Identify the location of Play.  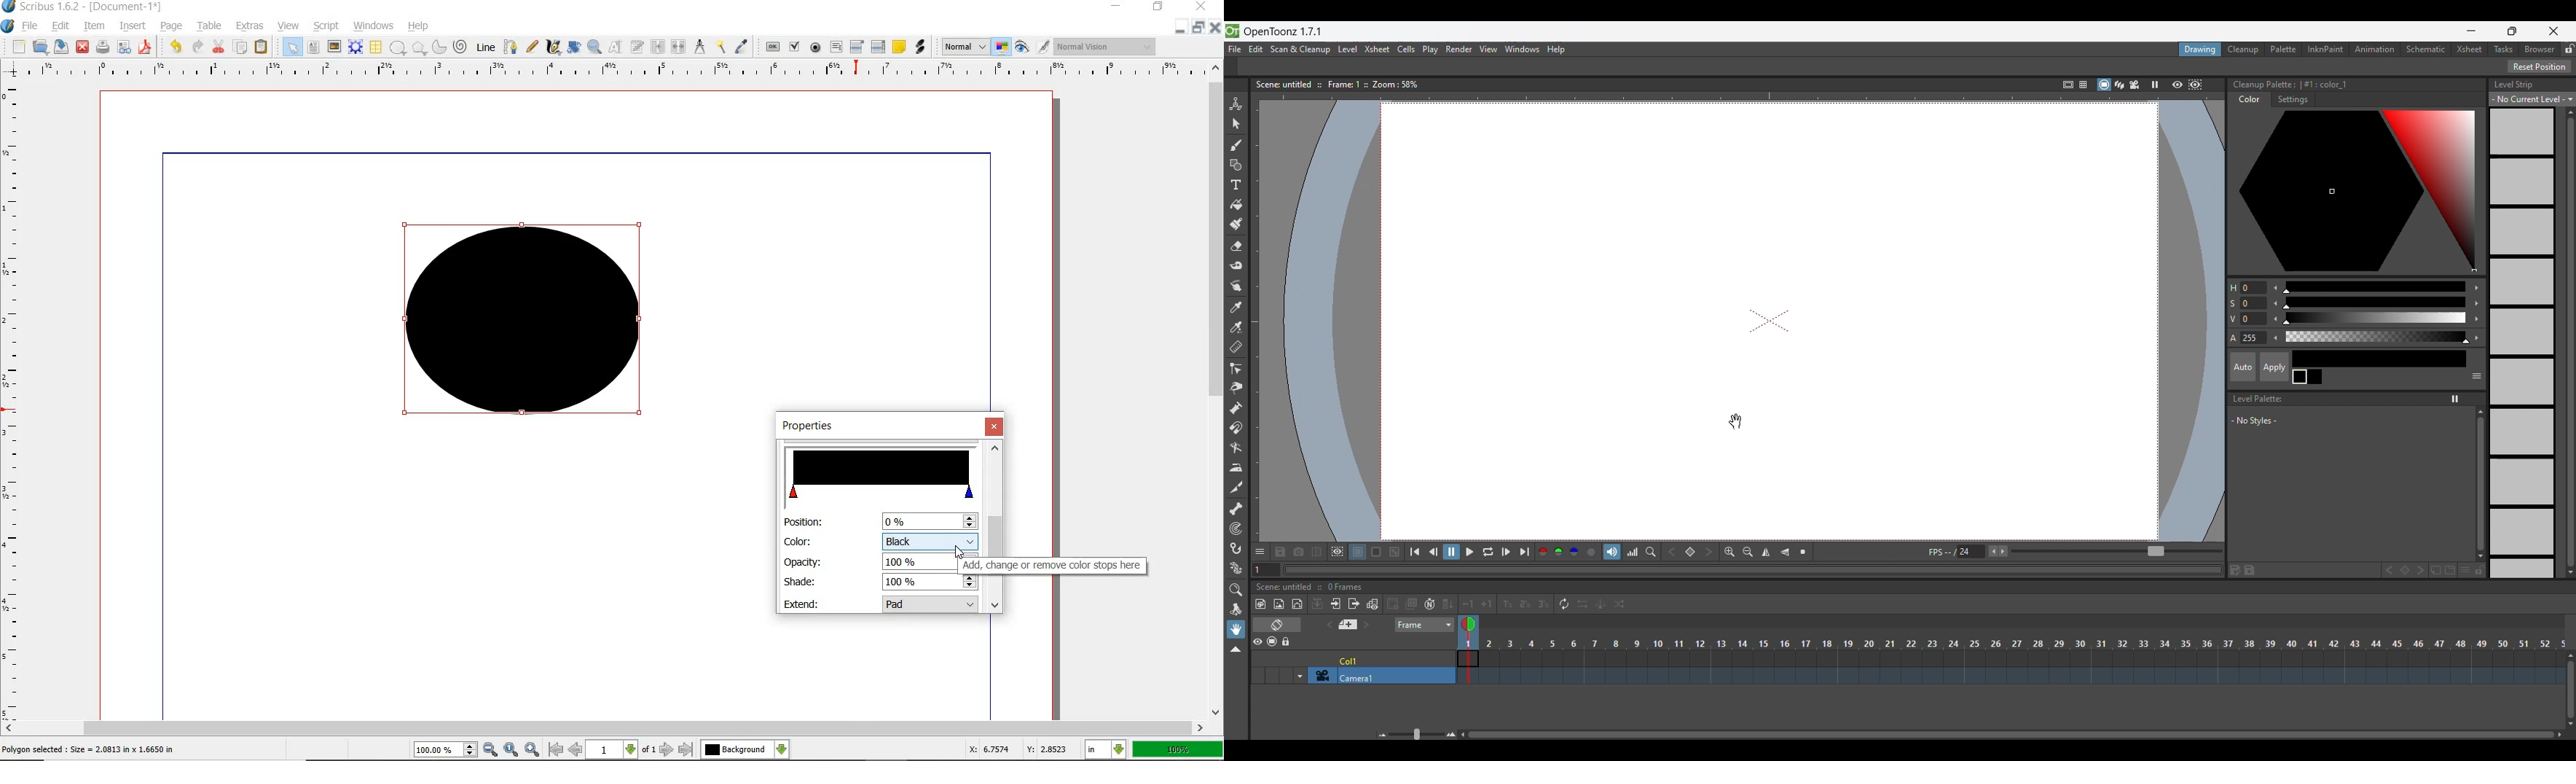
(1431, 50).